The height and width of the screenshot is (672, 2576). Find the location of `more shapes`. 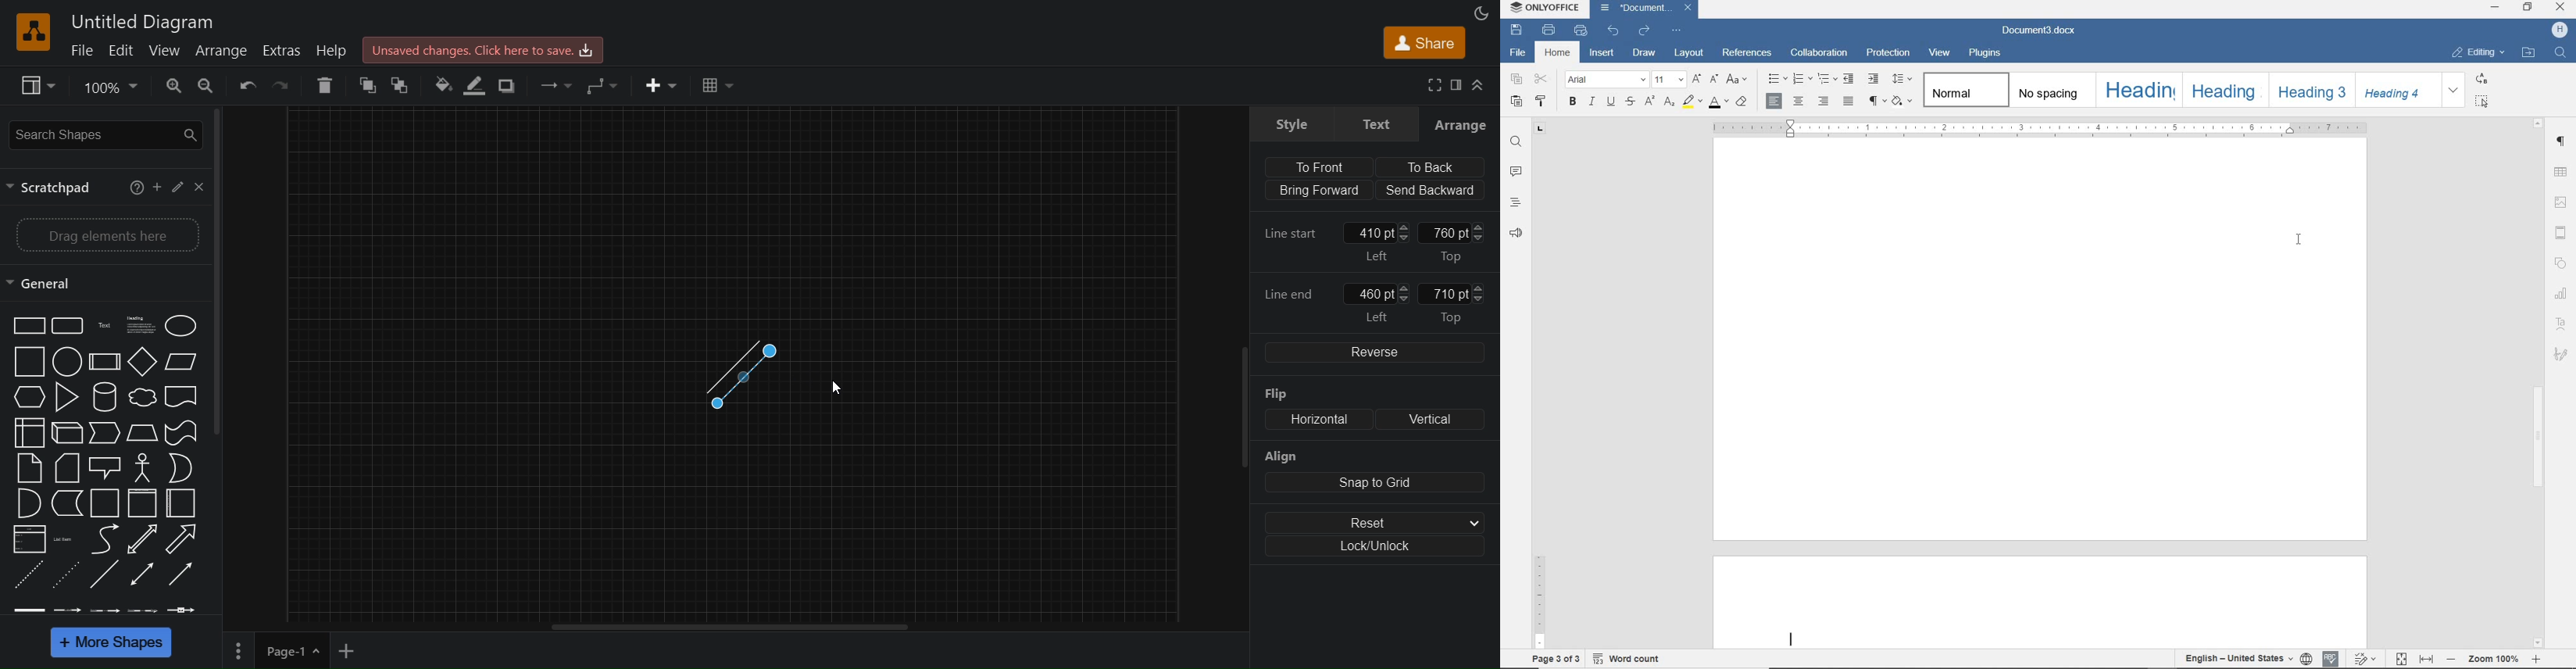

more shapes is located at coordinates (111, 643).